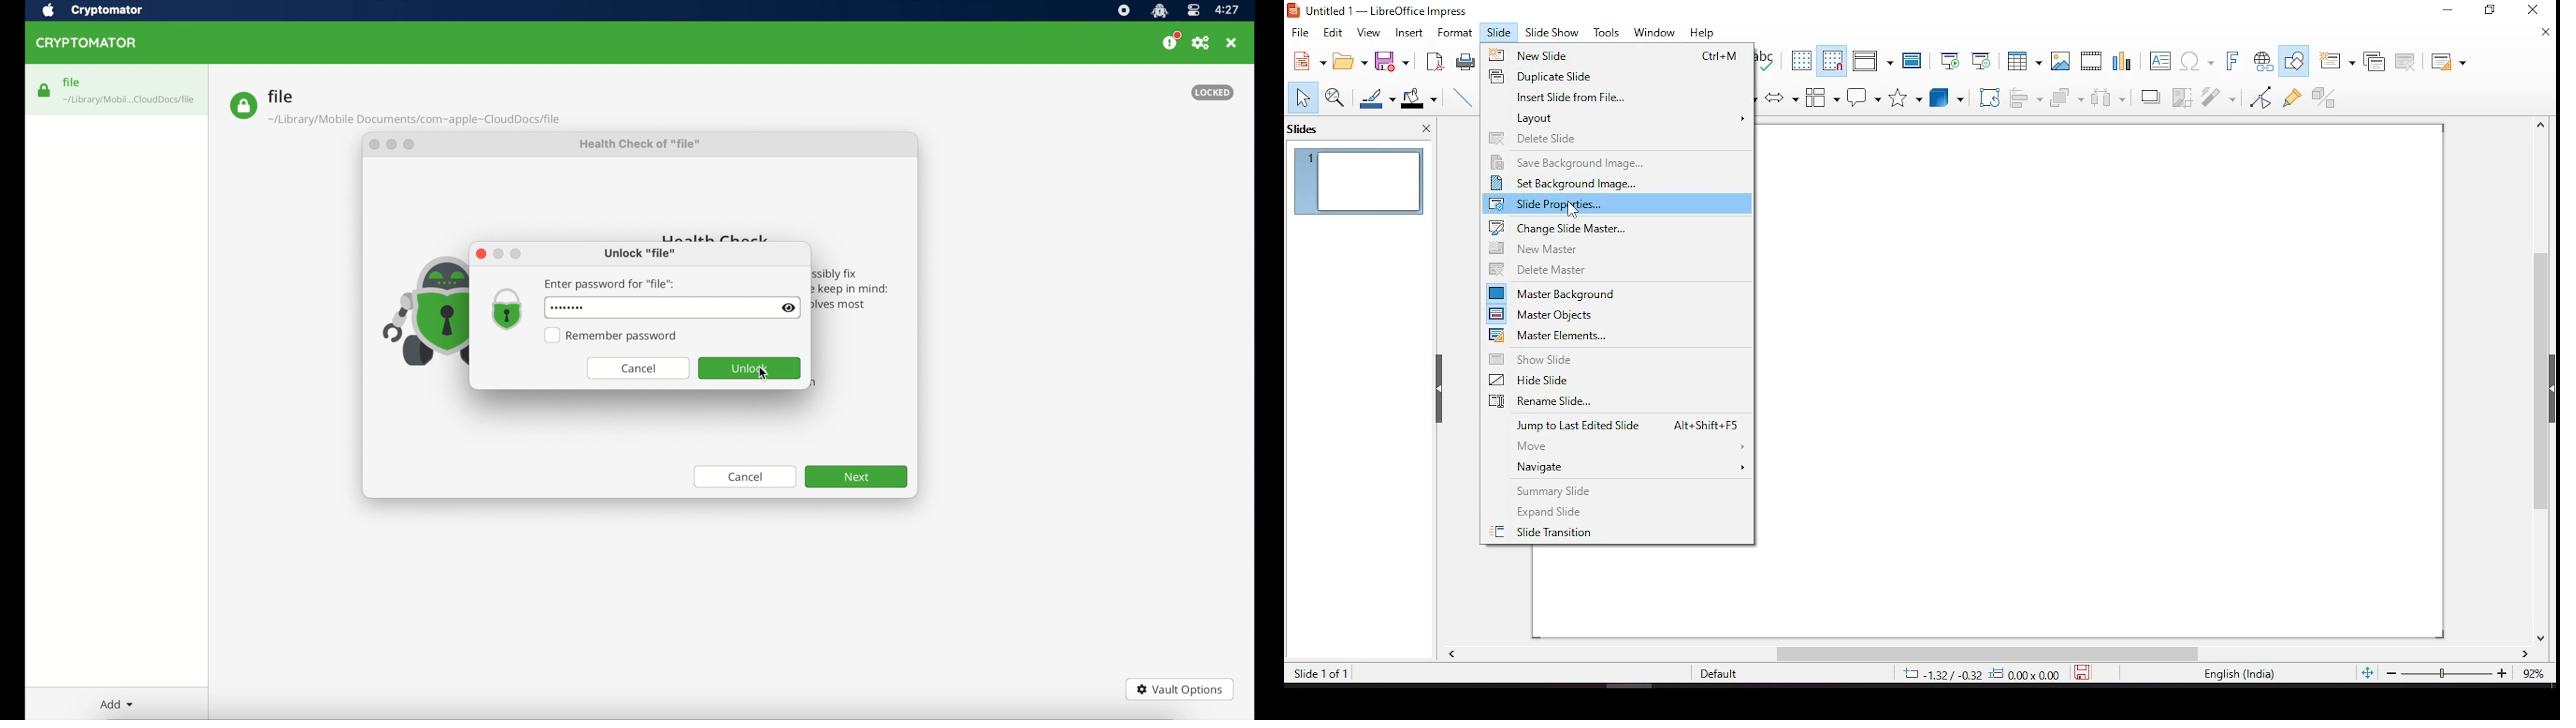 Image resolution: width=2576 pixels, height=728 pixels. Describe the element at coordinates (2179, 97) in the screenshot. I see `crop image` at that location.